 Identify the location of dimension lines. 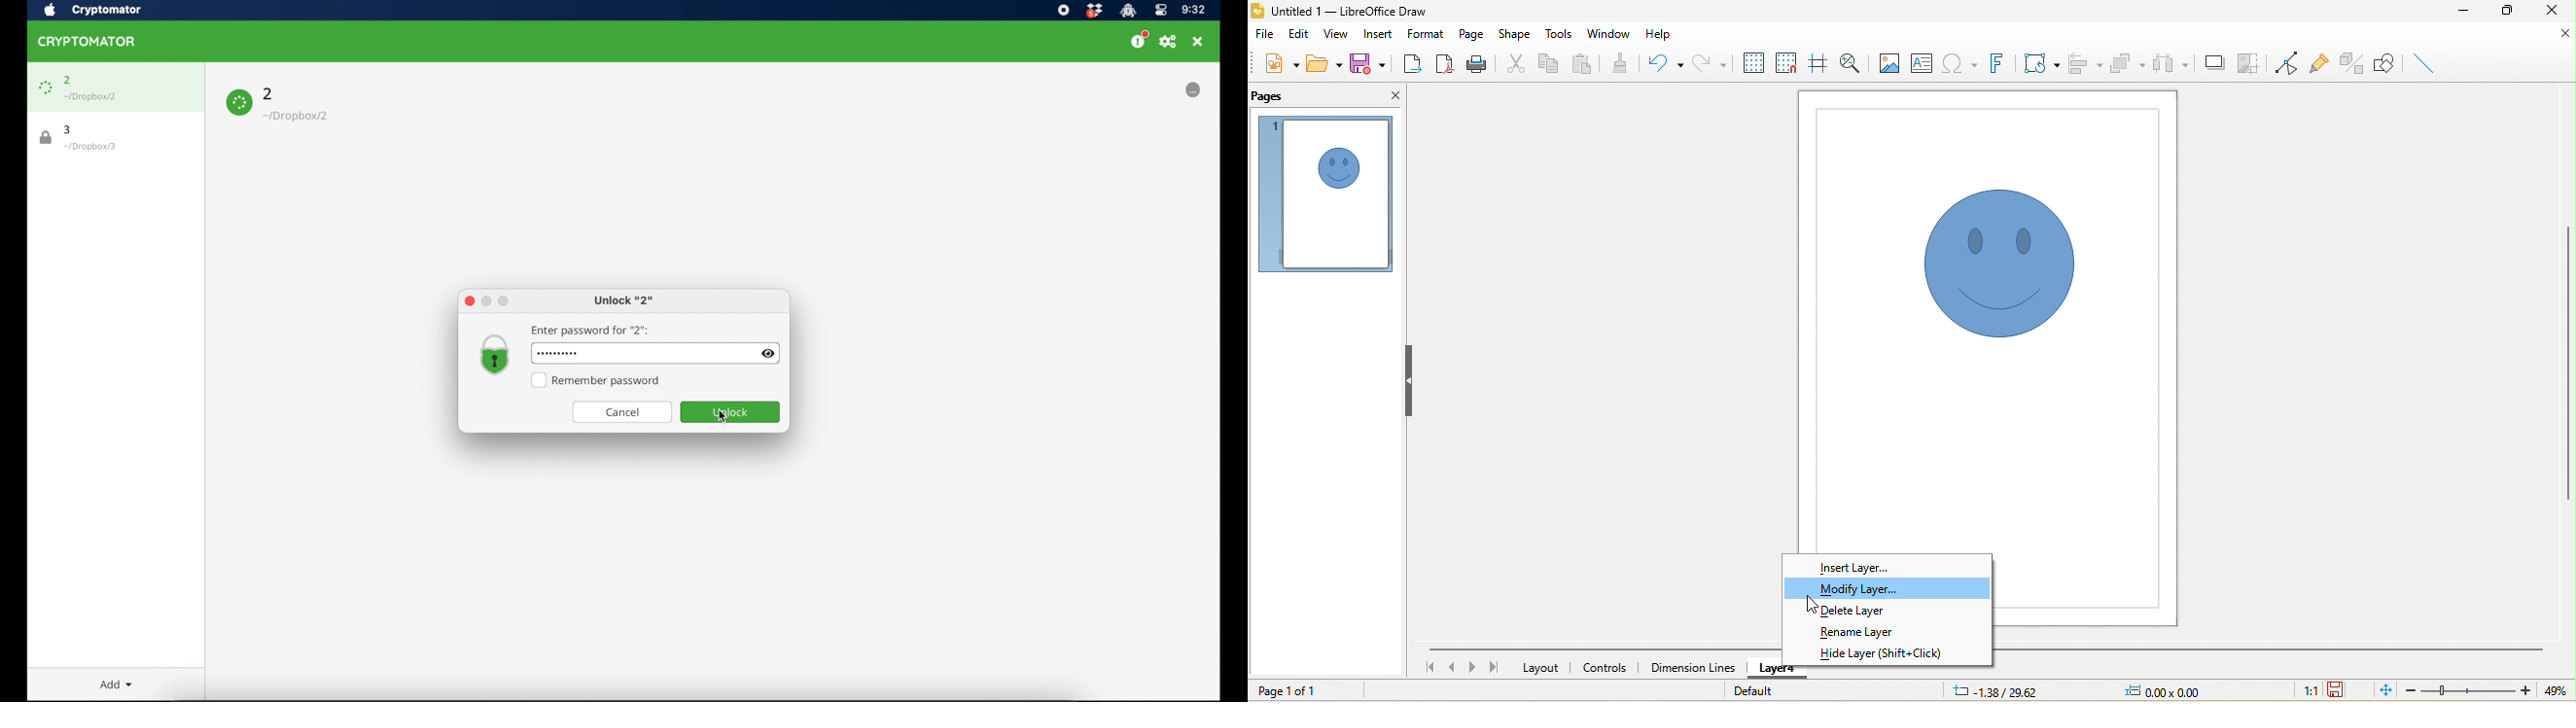
(1692, 666).